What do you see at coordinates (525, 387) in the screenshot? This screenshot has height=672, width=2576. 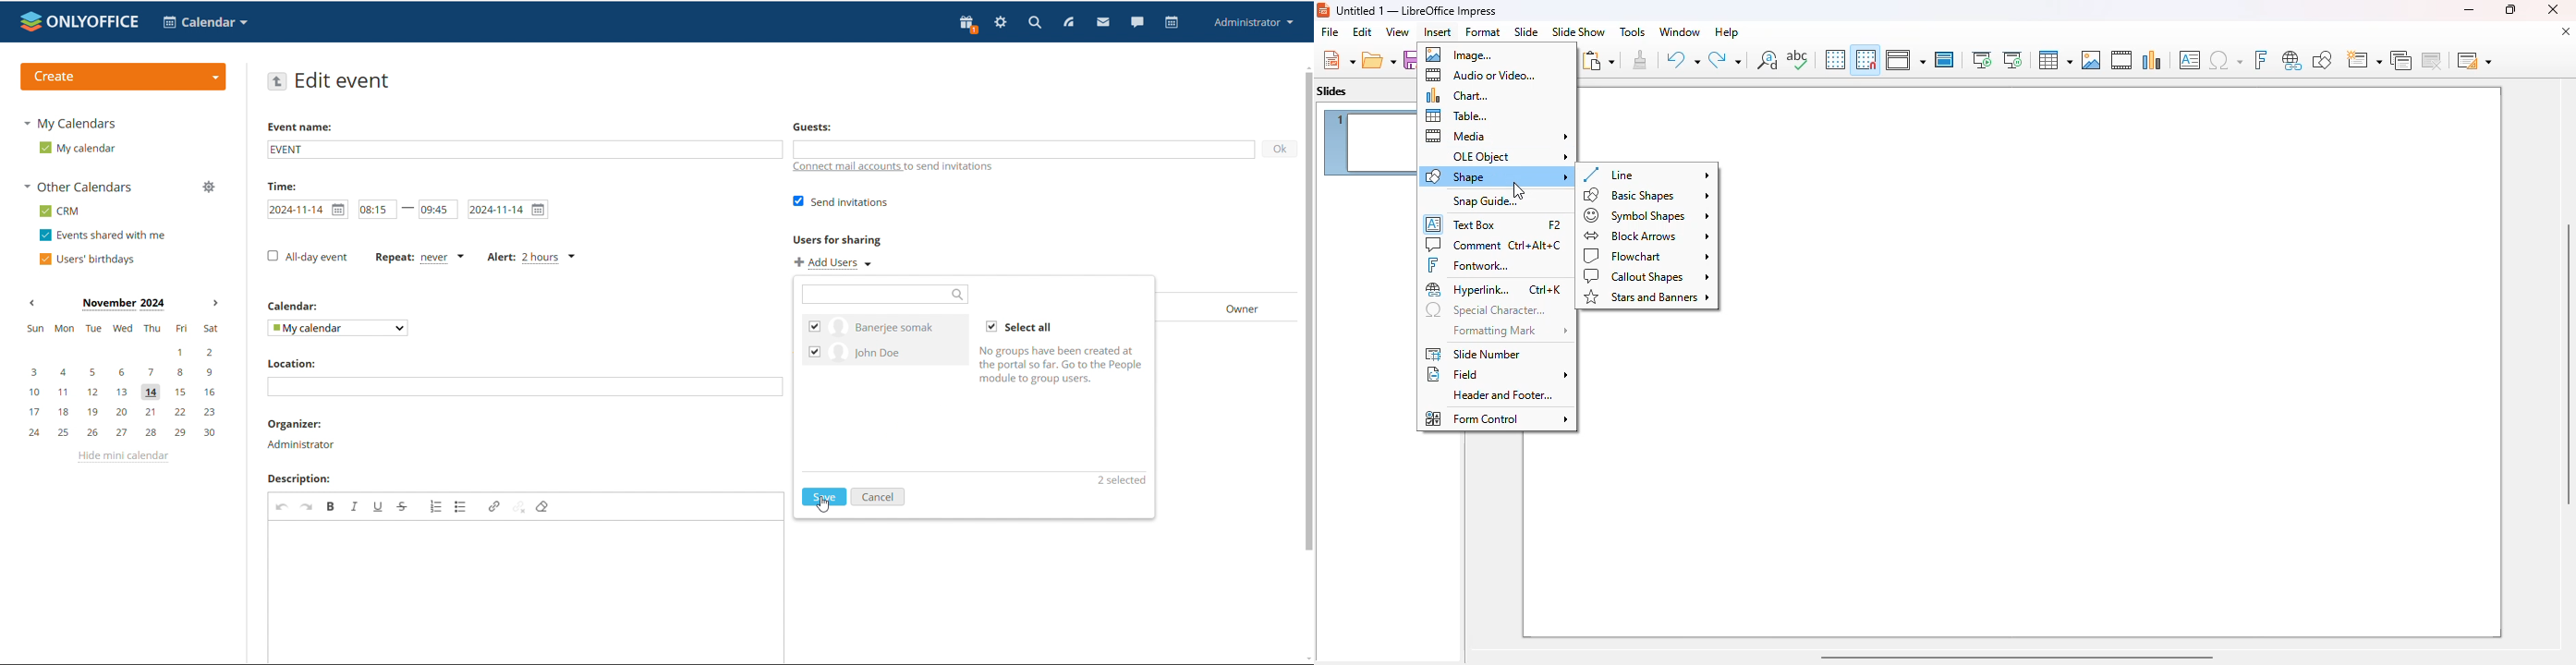 I see `add locaton` at bounding box center [525, 387].